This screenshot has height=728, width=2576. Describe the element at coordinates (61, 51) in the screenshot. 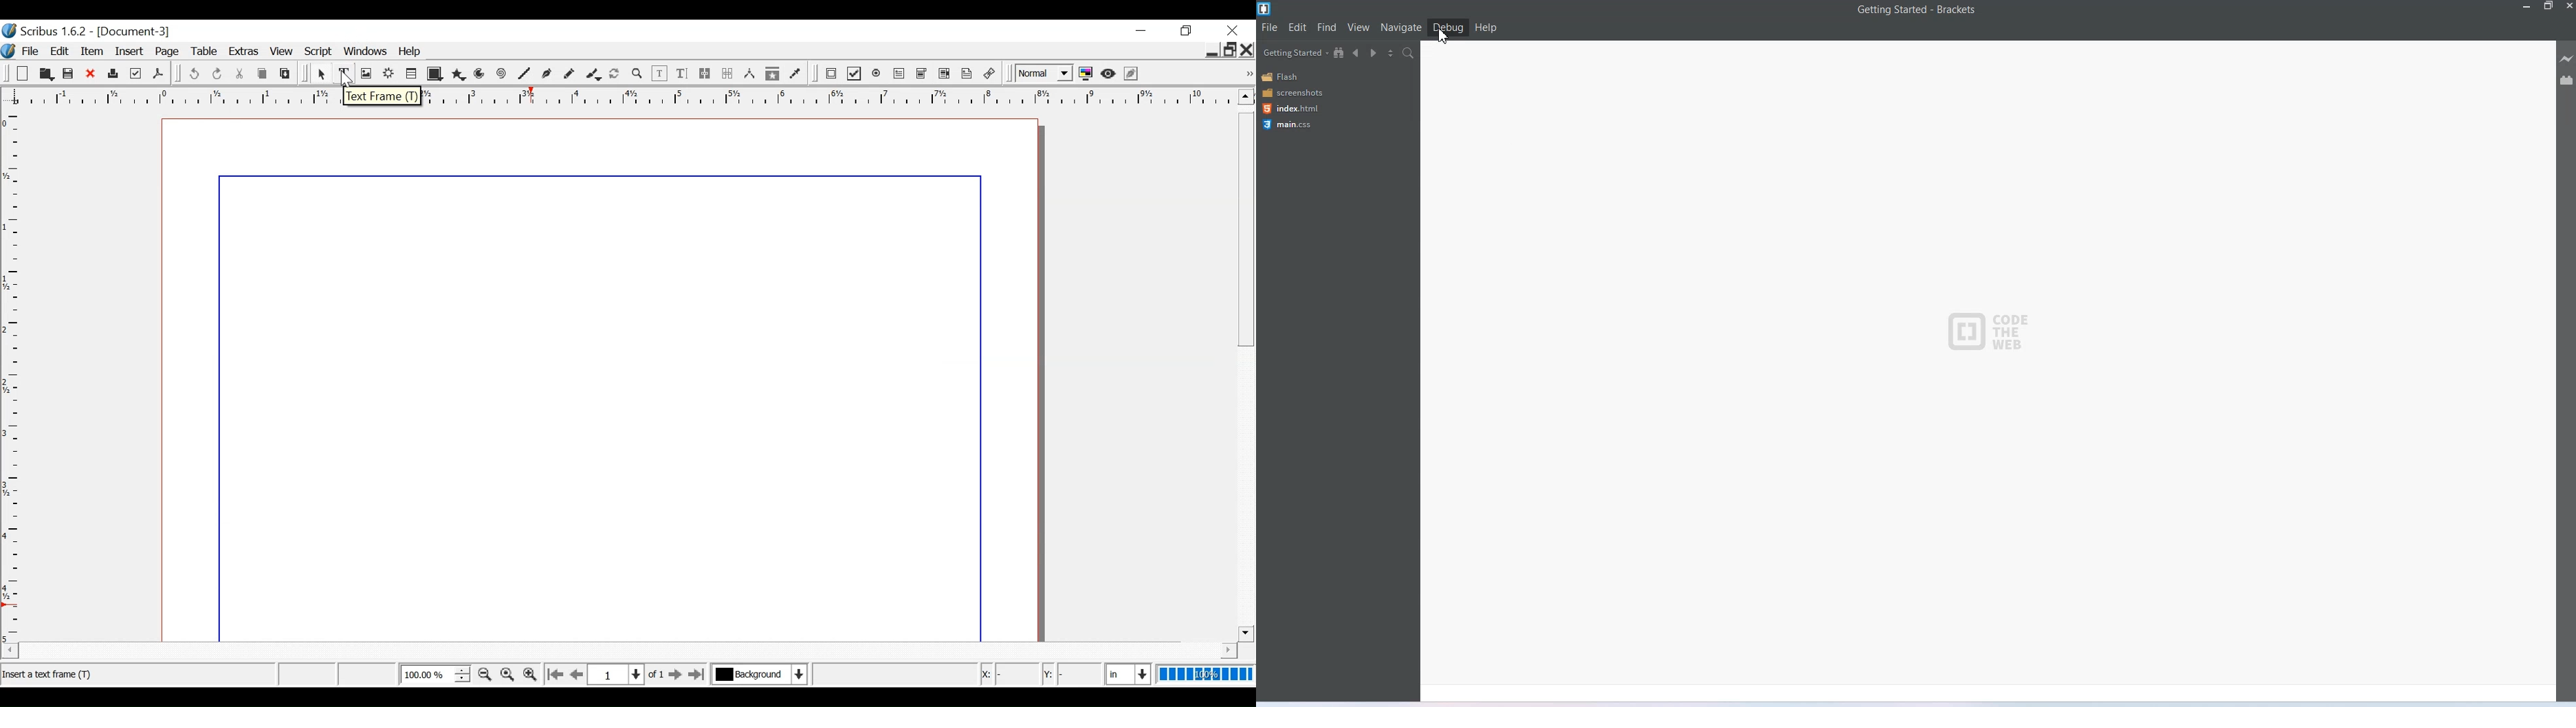

I see `Edit` at that location.